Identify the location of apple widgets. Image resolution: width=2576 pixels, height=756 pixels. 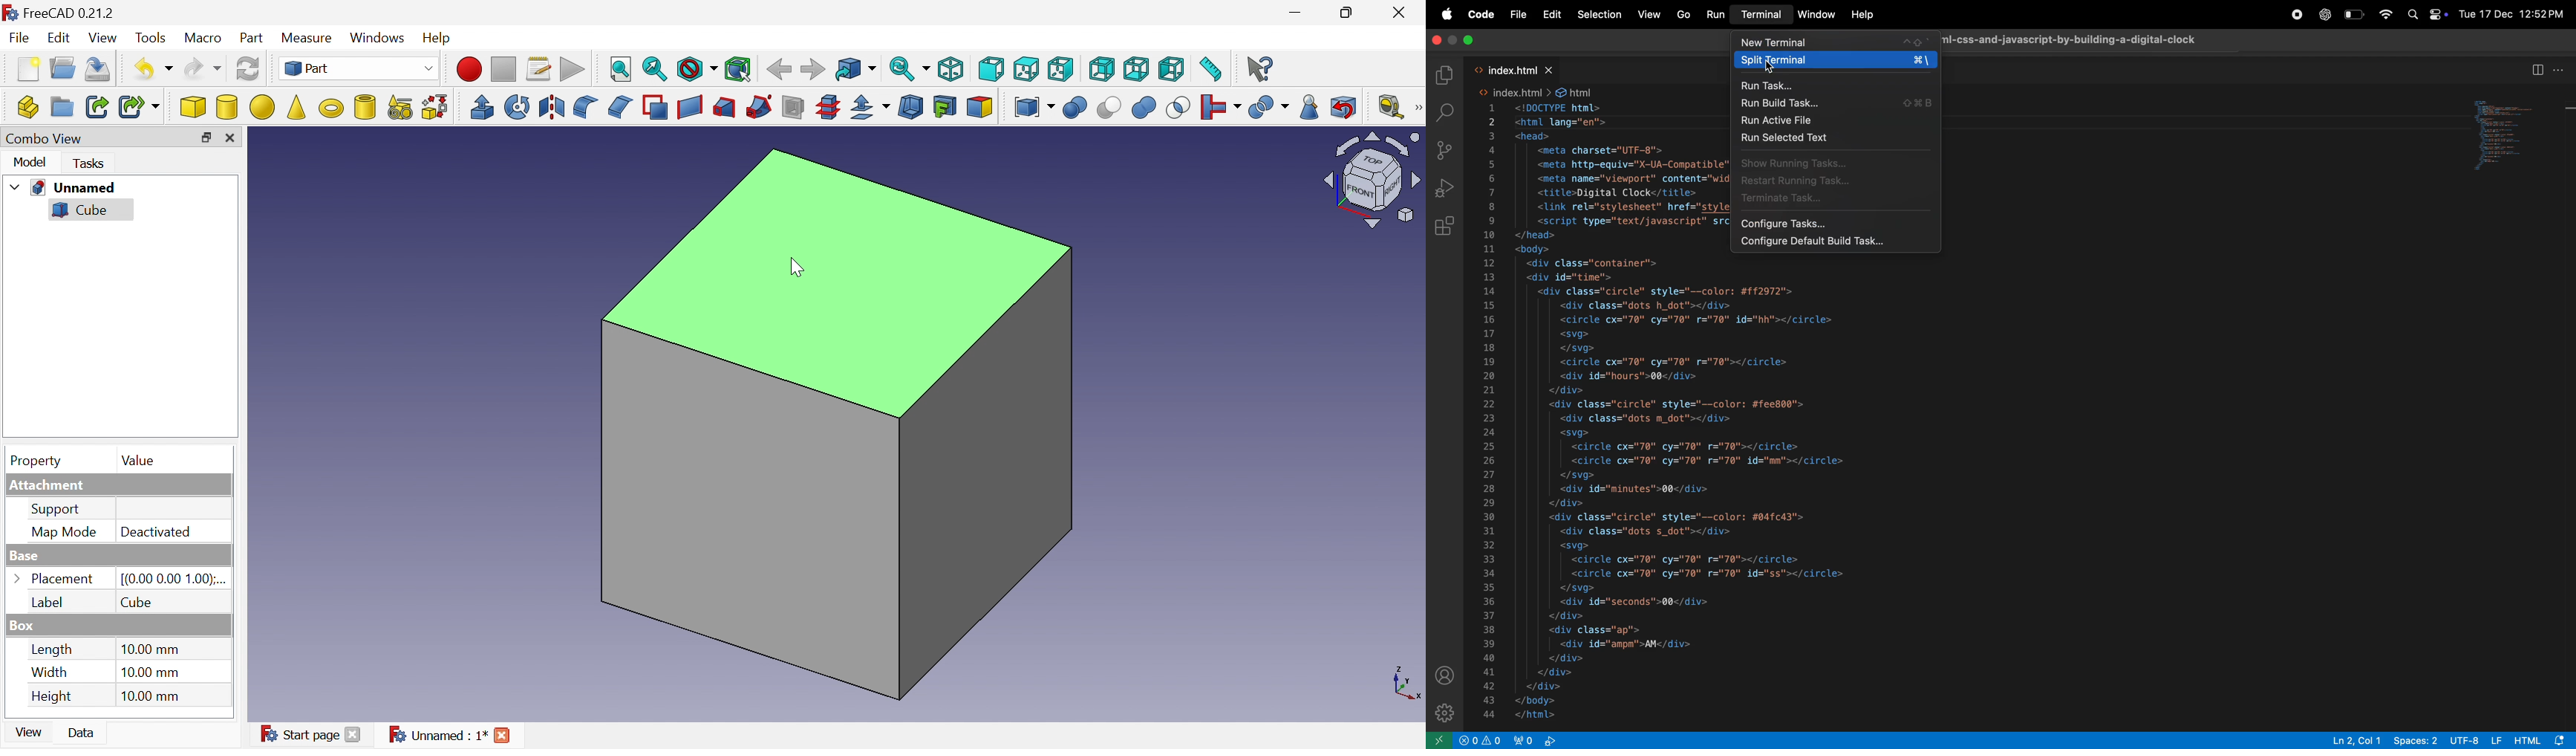
(2427, 14).